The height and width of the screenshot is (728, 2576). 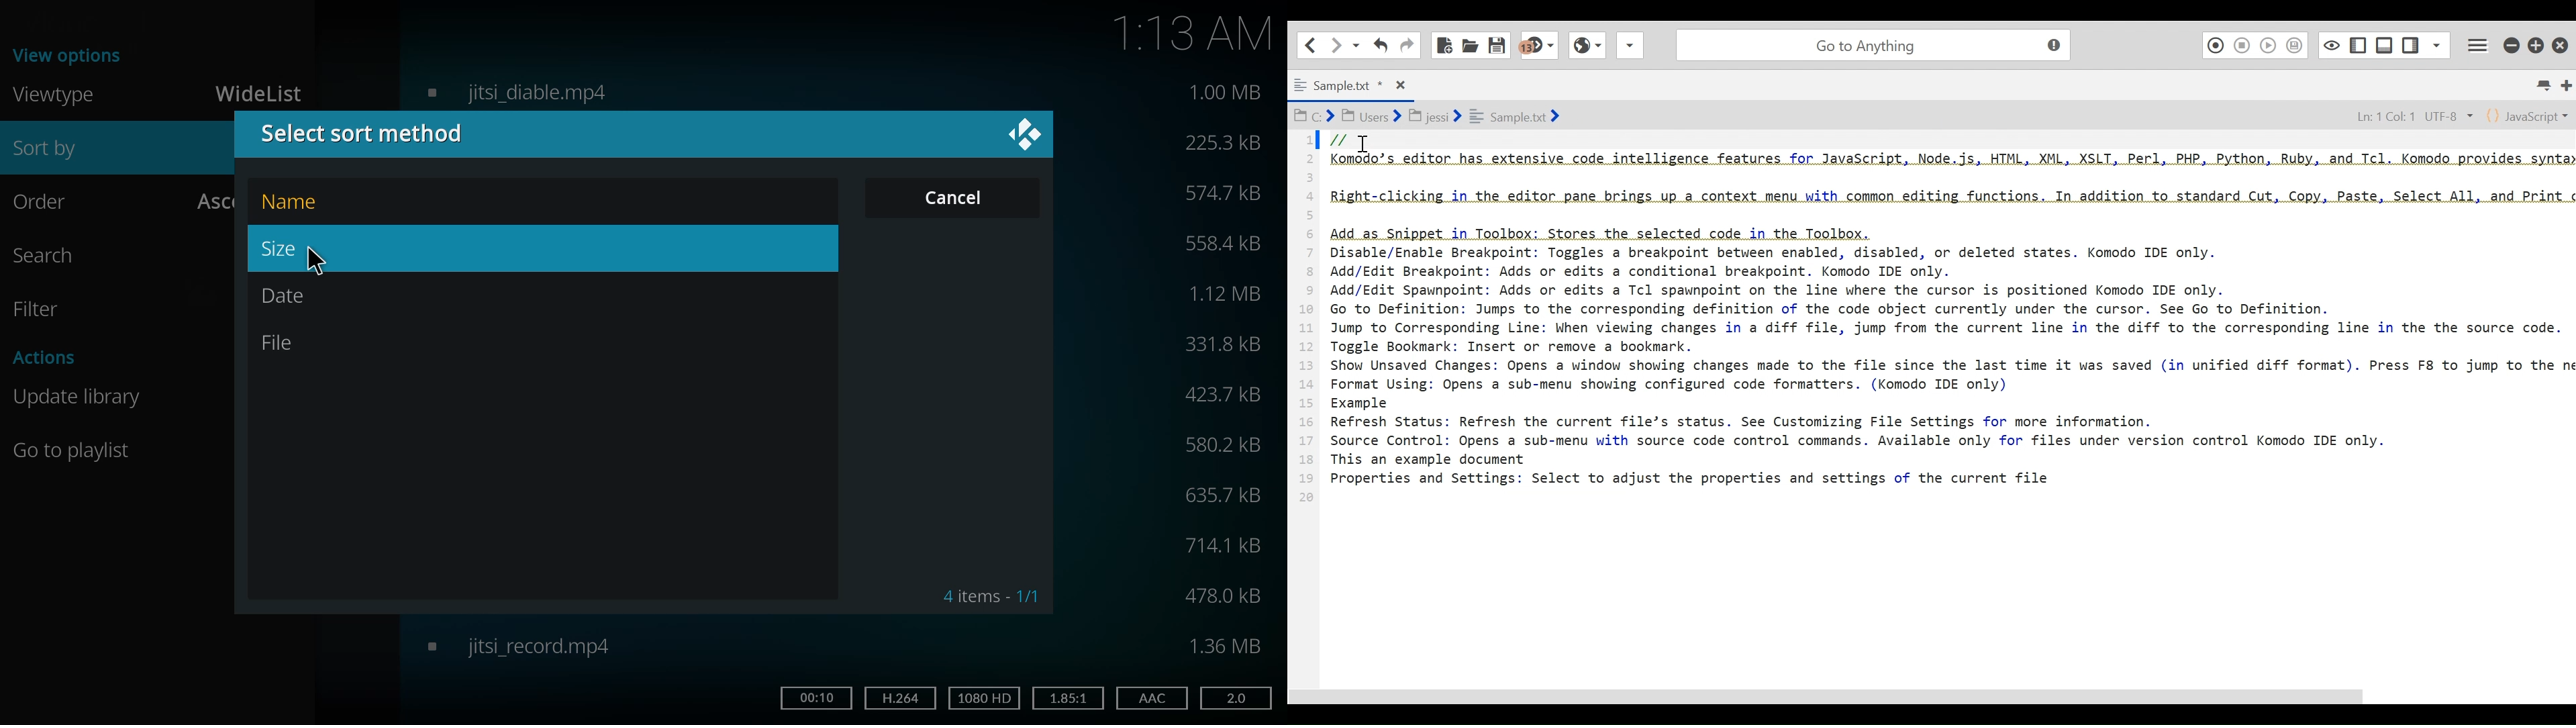 I want to click on size, so click(x=1216, y=446).